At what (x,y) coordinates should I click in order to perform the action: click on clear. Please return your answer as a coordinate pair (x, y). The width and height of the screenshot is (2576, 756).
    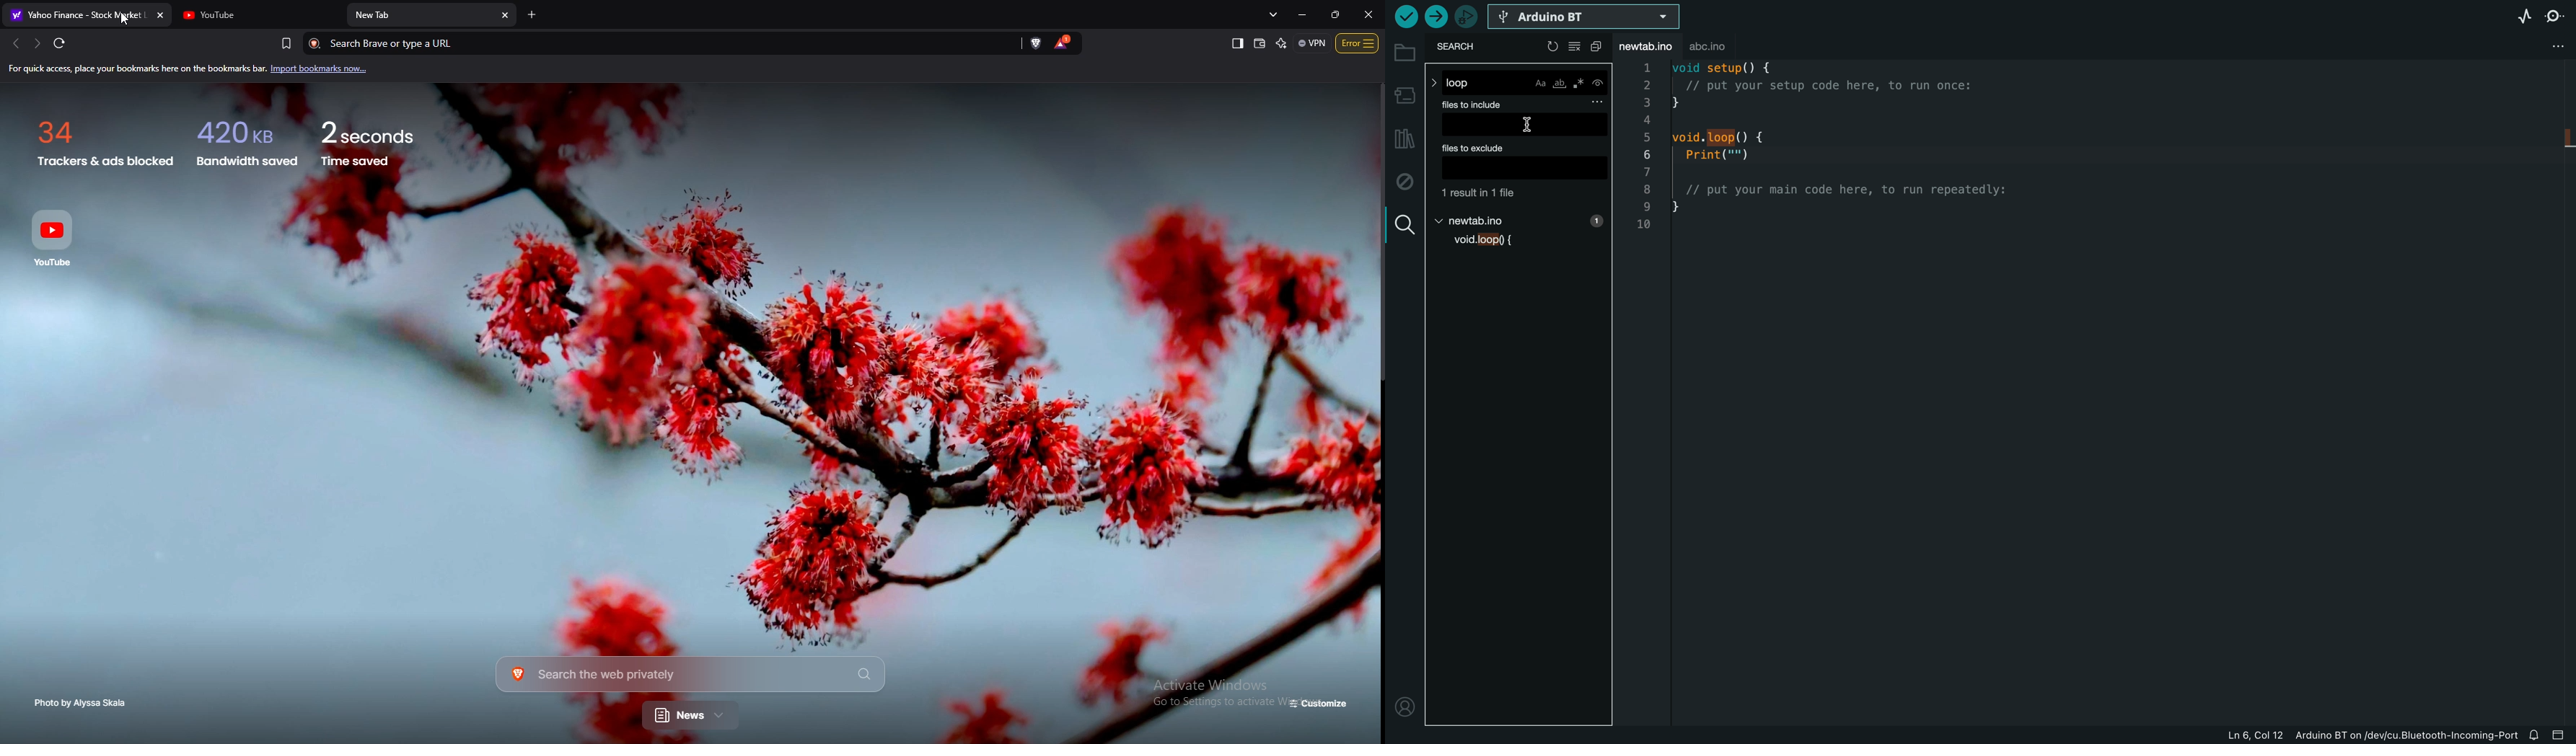
    Looking at the image, I should click on (1577, 47).